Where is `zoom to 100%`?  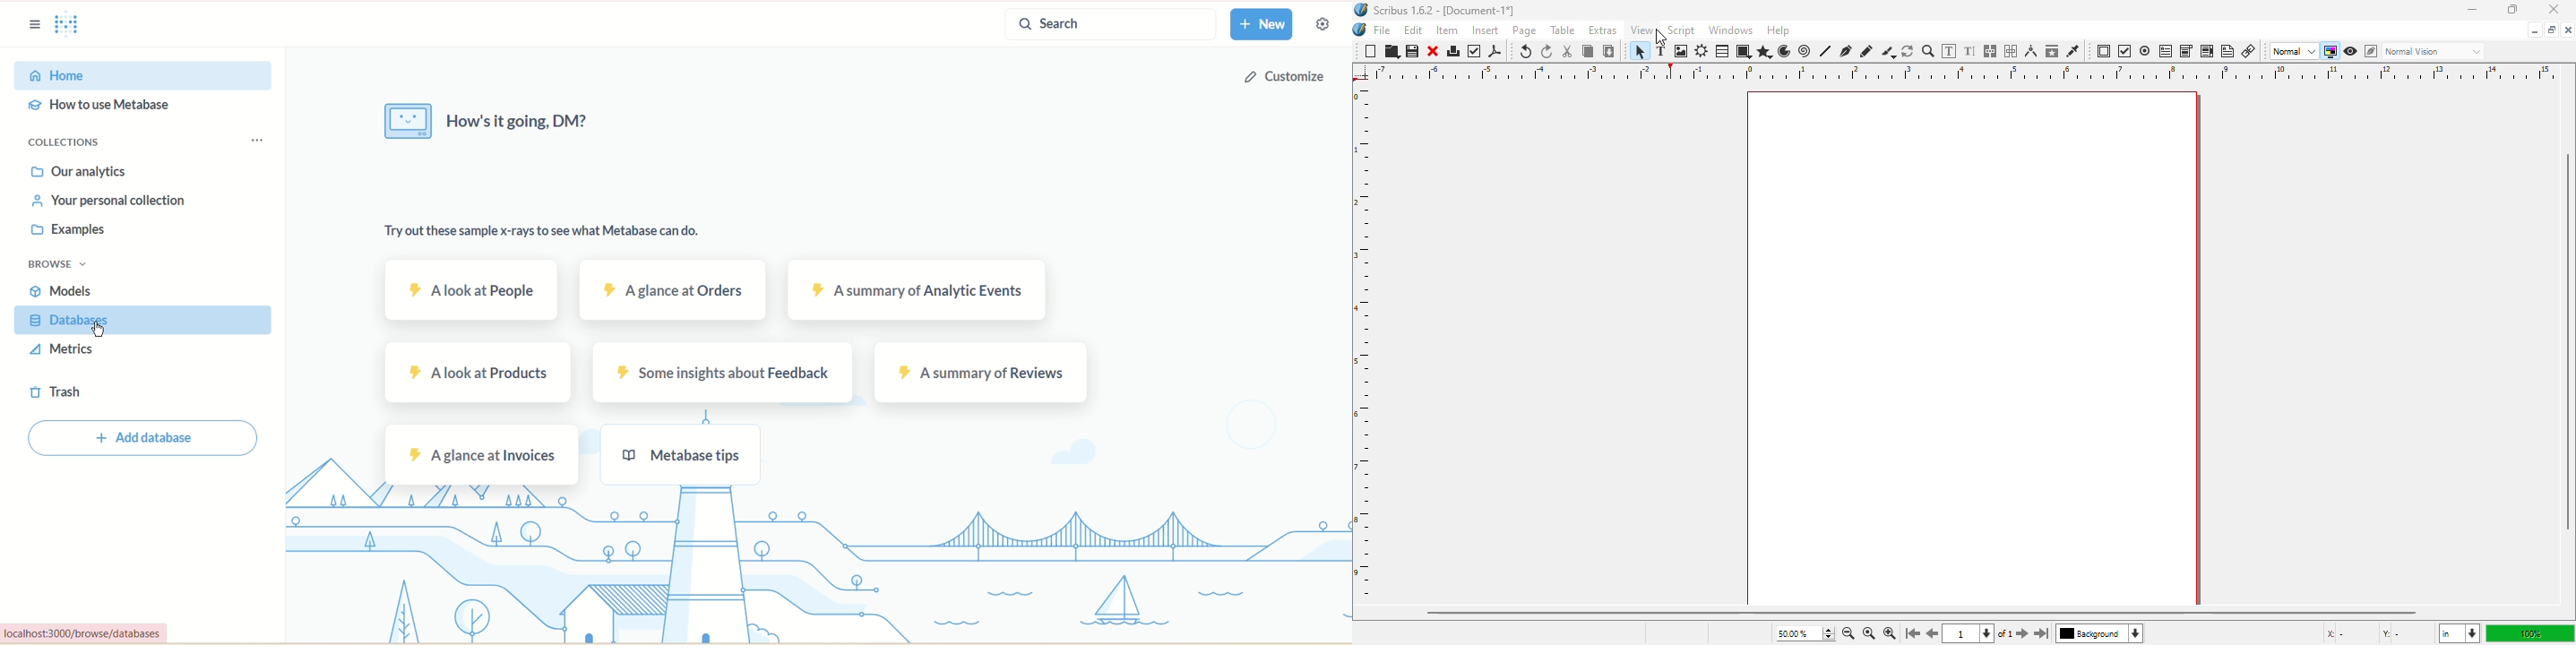
zoom to 100% is located at coordinates (1867, 634).